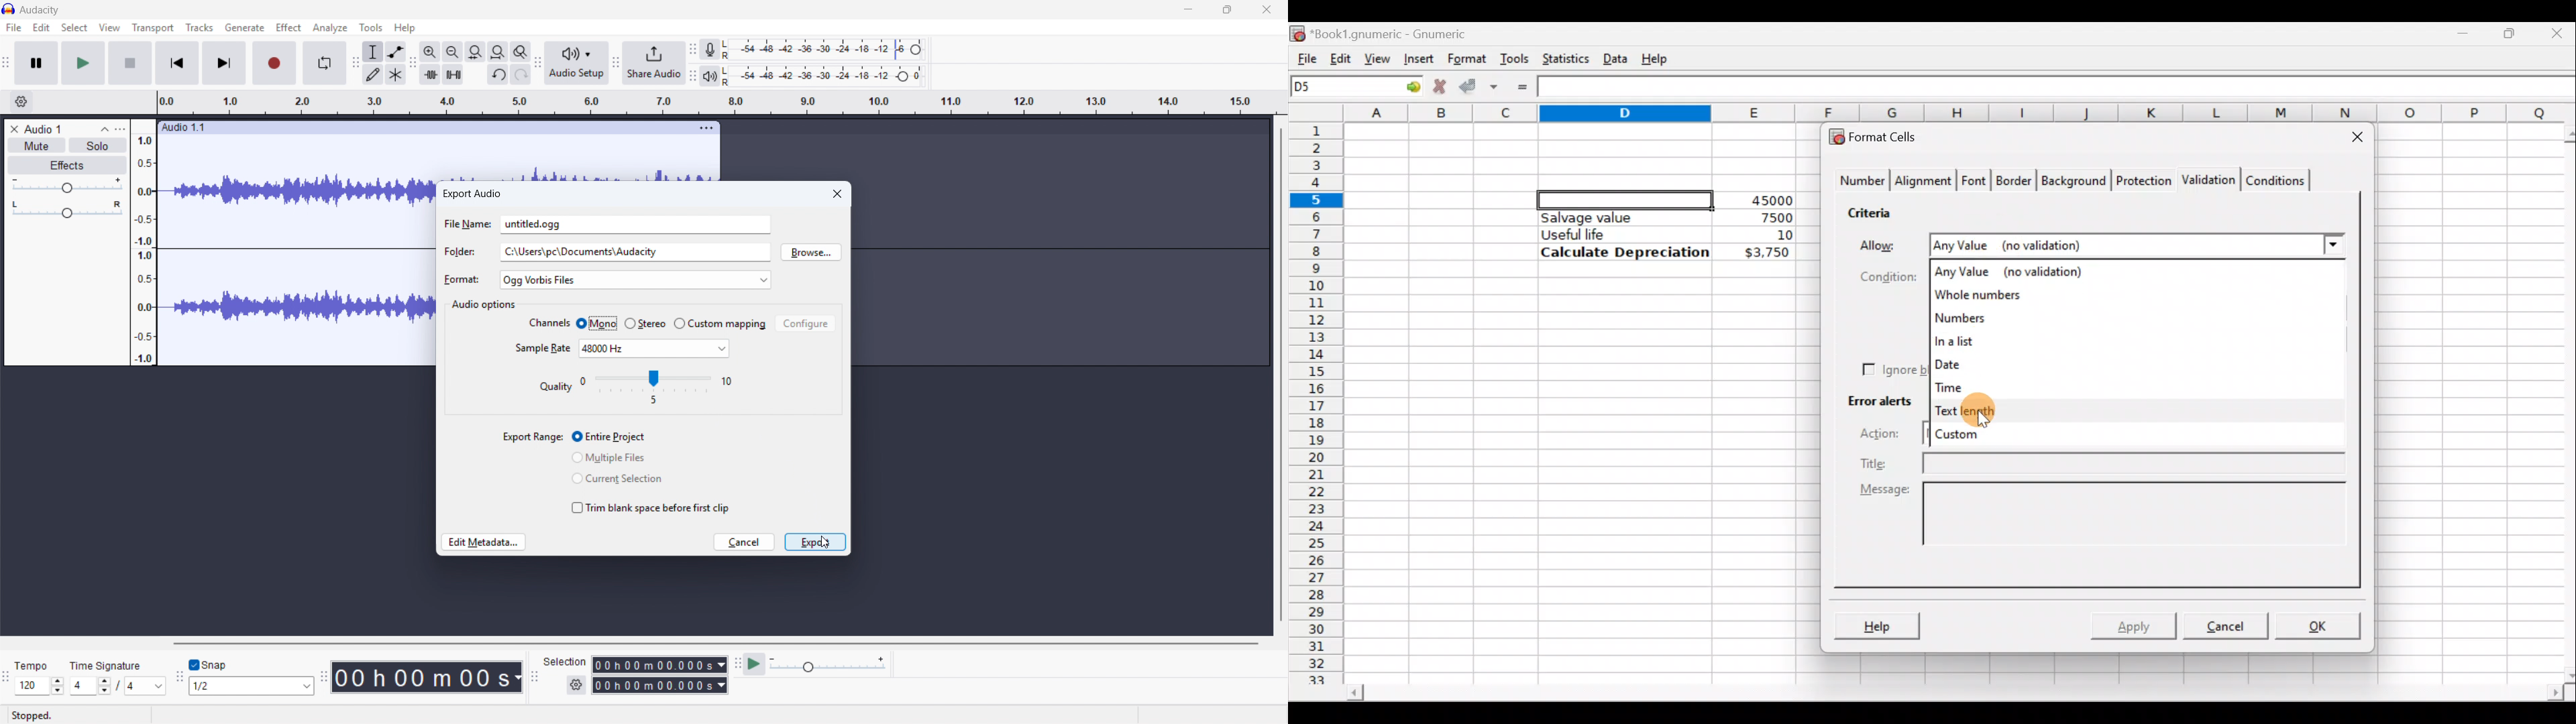 The height and width of the screenshot is (728, 2576). I want to click on Browse location , so click(812, 252).